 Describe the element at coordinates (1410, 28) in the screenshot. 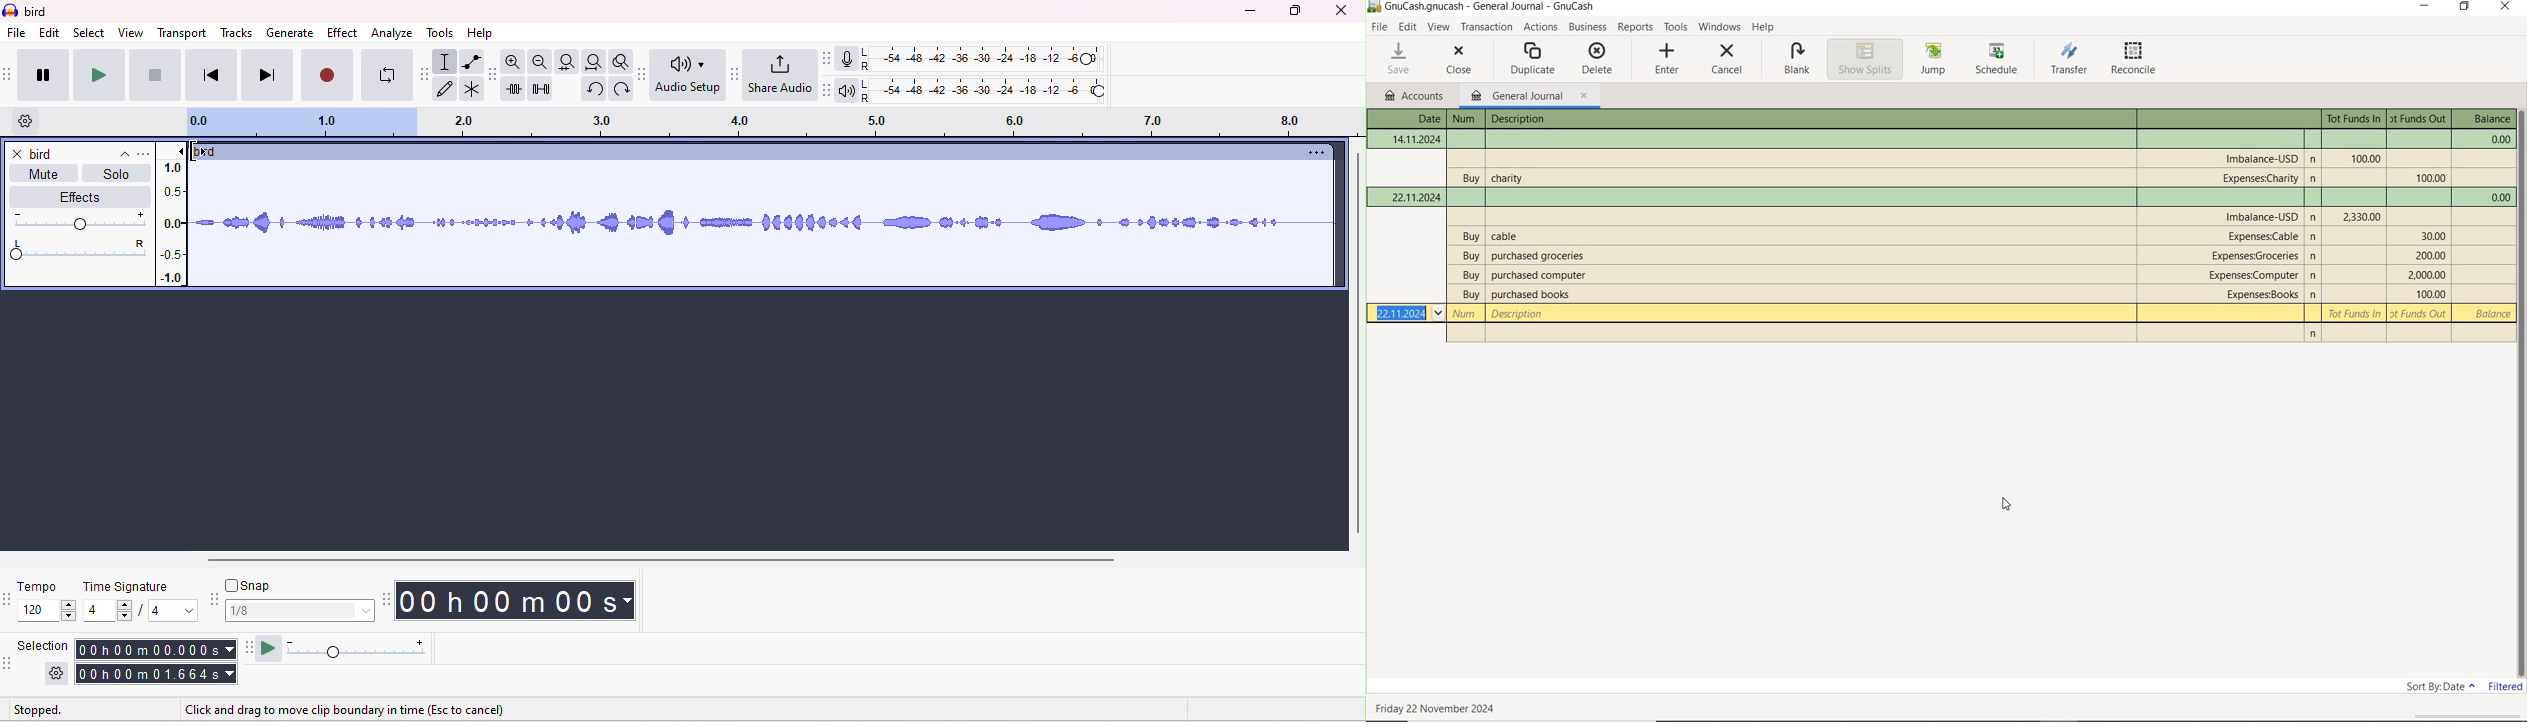

I see `EDIT` at that location.